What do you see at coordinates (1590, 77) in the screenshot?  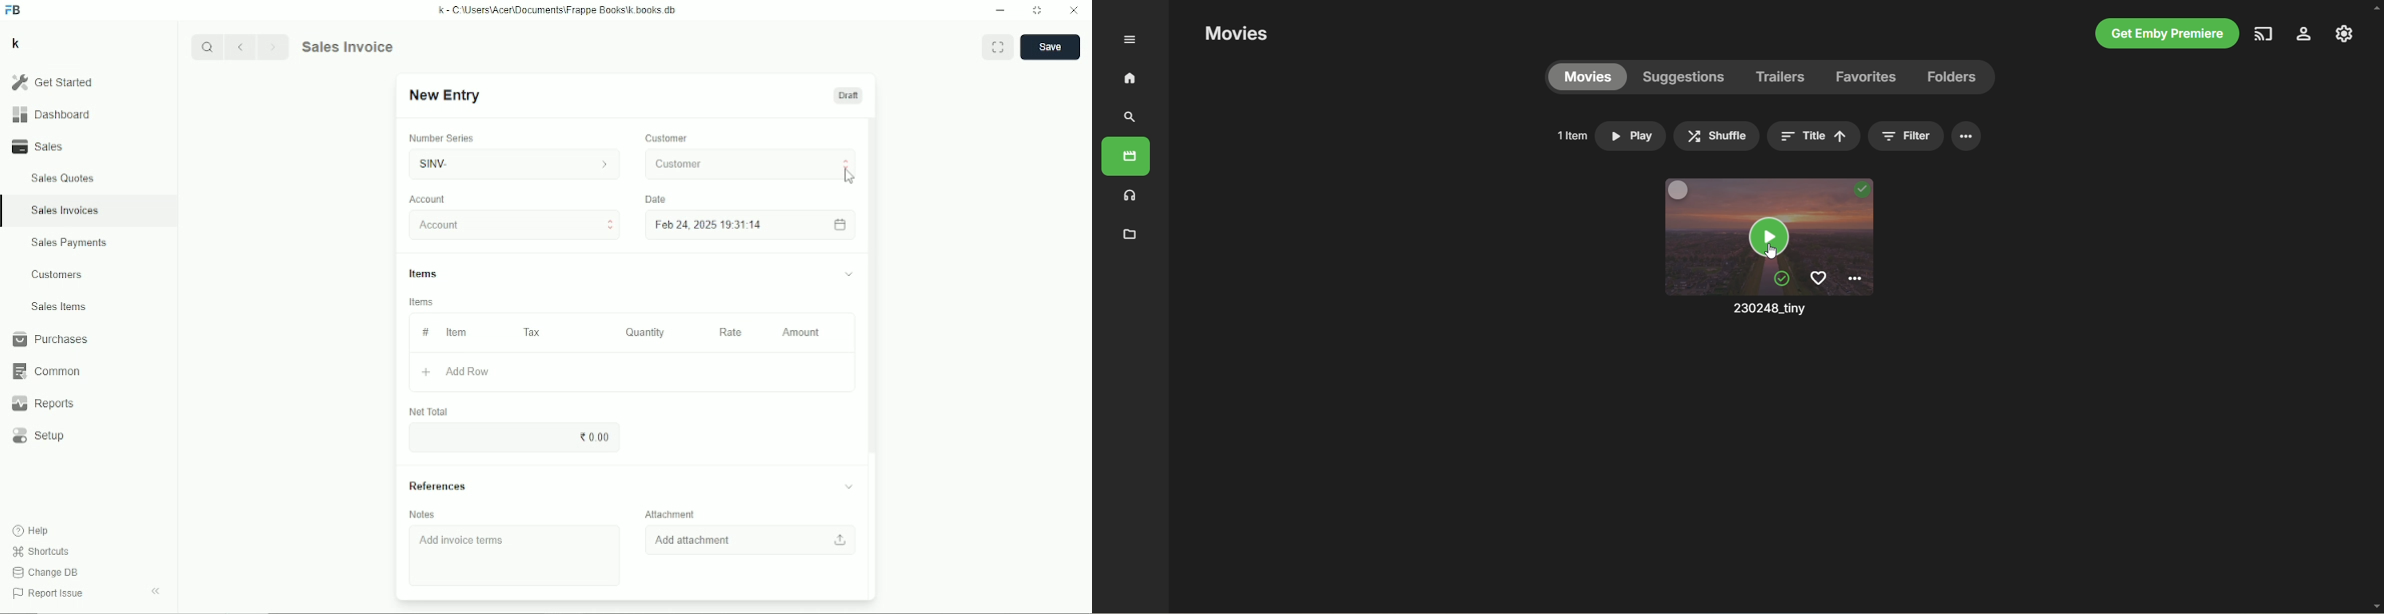 I see `movies` at bounding box center [1590, 77].